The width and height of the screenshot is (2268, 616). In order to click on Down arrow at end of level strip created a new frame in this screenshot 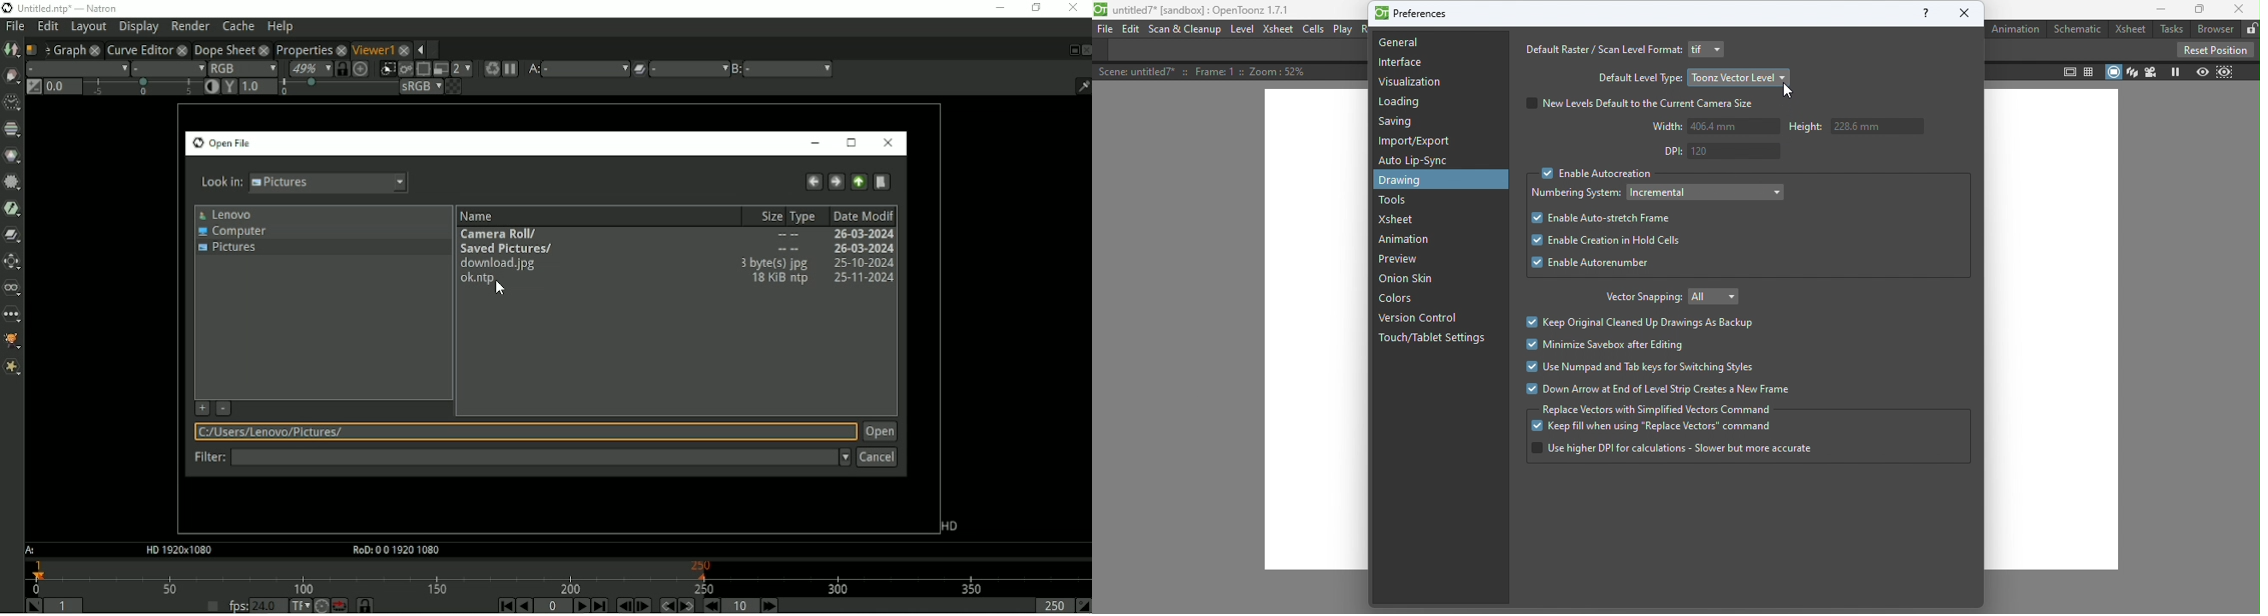, I will do `click(1669, 389)`.